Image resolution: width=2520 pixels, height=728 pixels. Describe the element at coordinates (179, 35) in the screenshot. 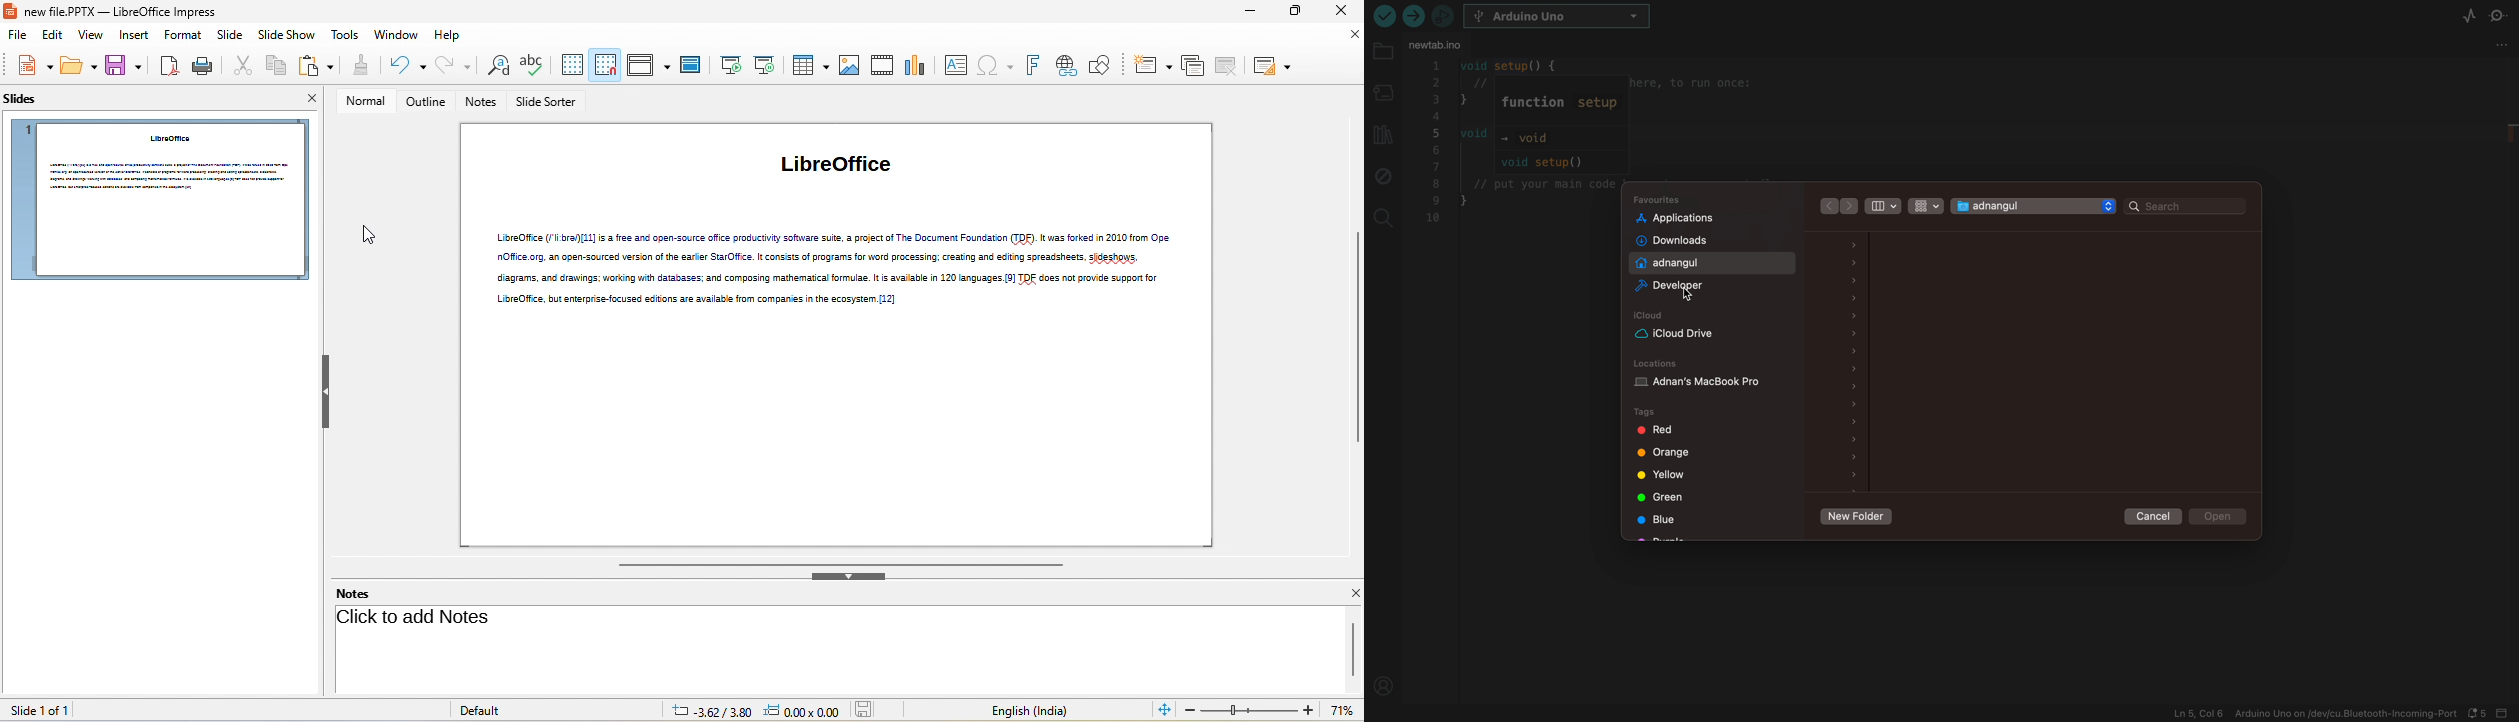

I see `format` at that location.